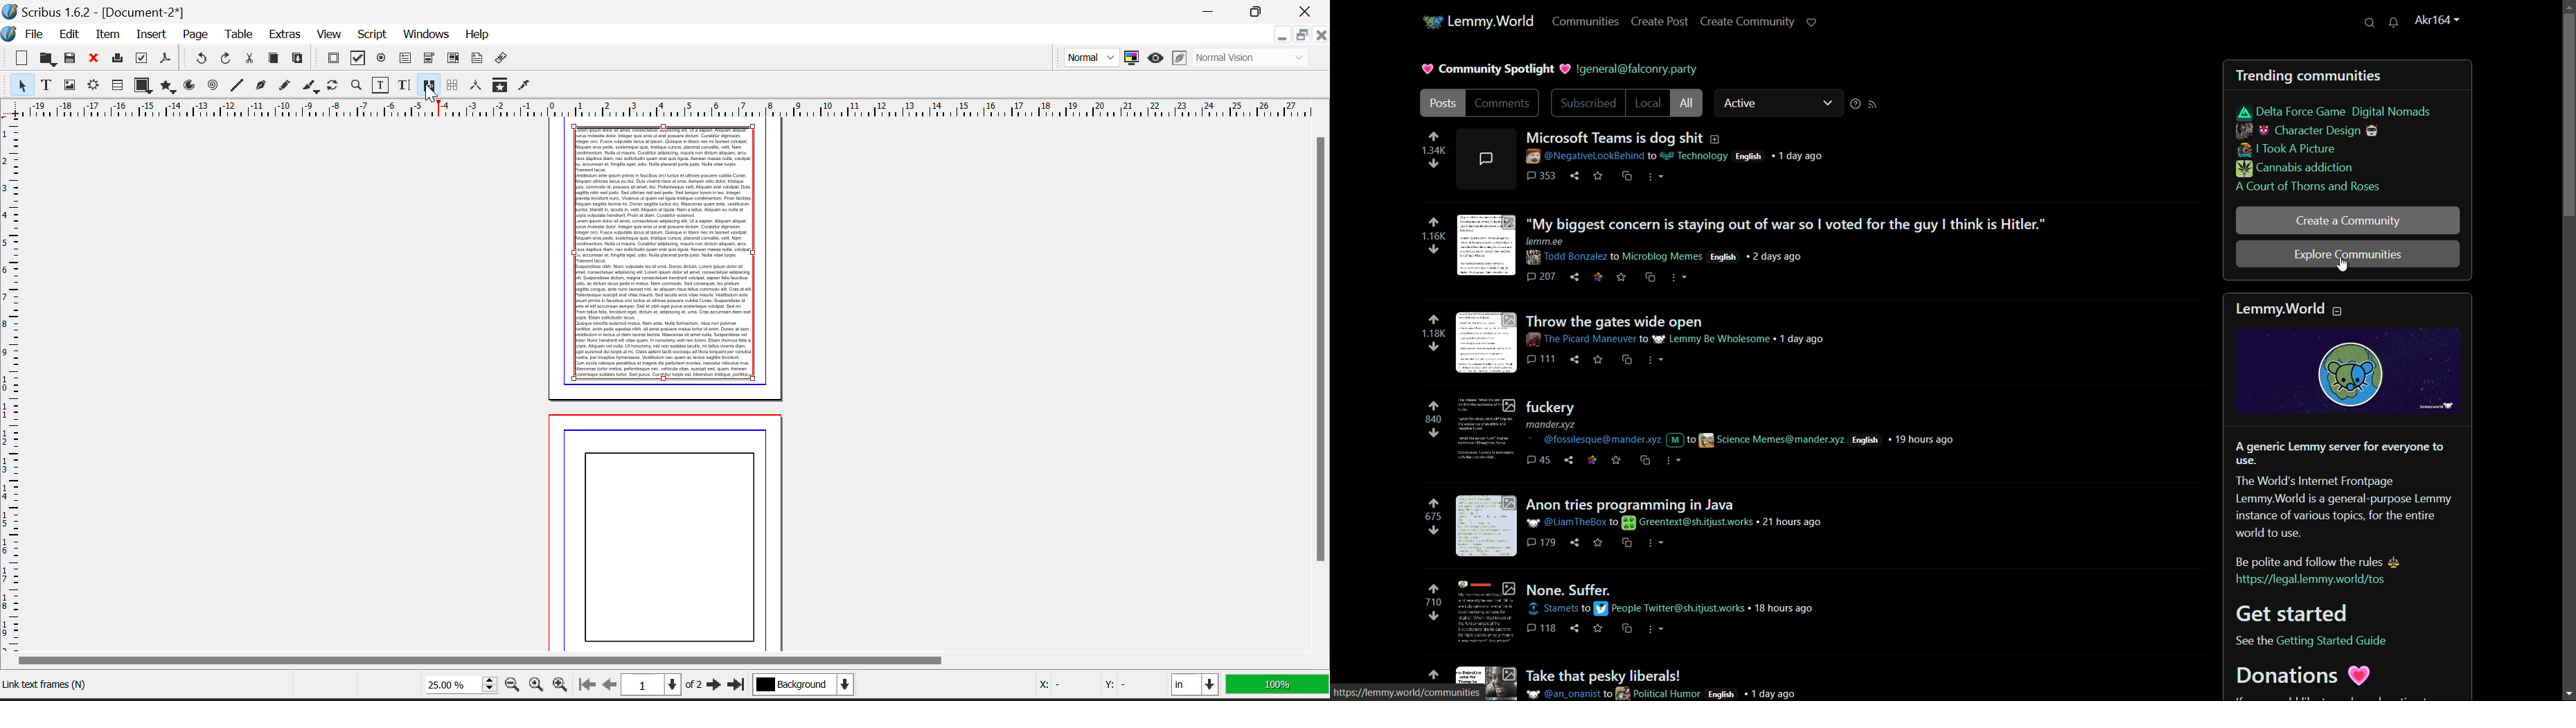 This screenshot has height=728, width=2576. Describe the element at coordinates (429, 85) in the screenshot. I see `Link Text Frames` at that location.